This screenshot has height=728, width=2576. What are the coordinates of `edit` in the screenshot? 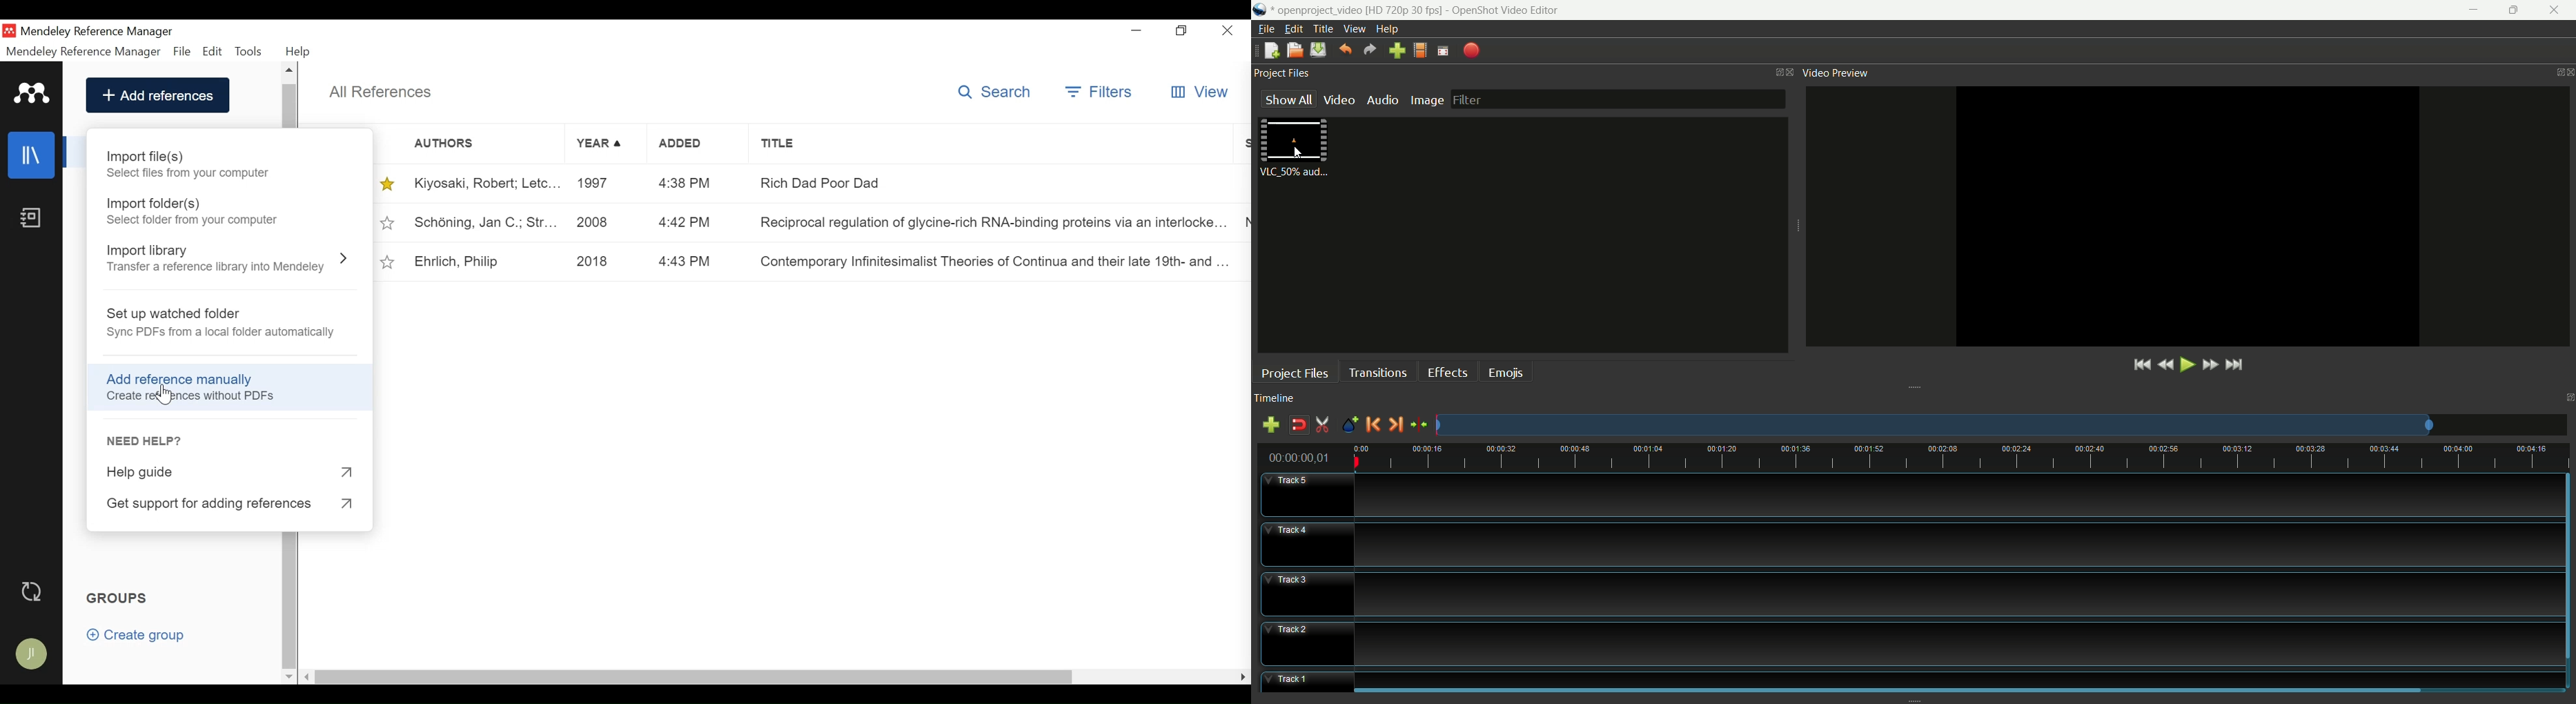 It's located at (1293, 28).